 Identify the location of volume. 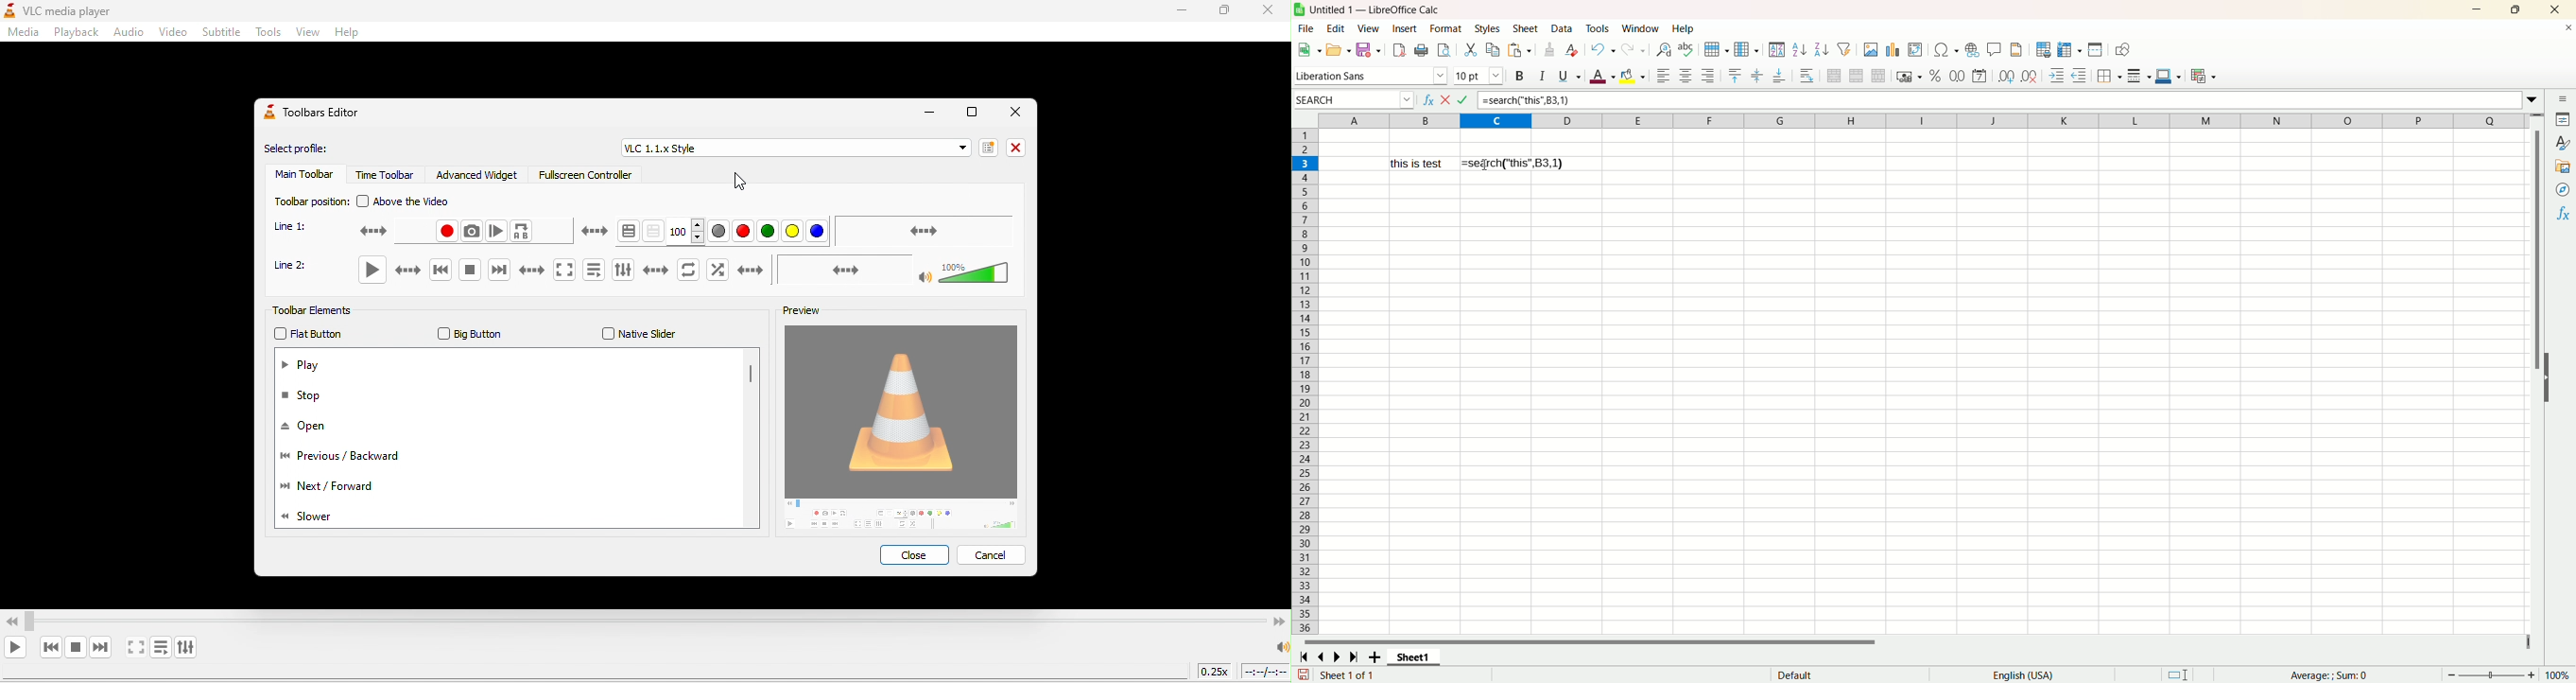
(946, 269).